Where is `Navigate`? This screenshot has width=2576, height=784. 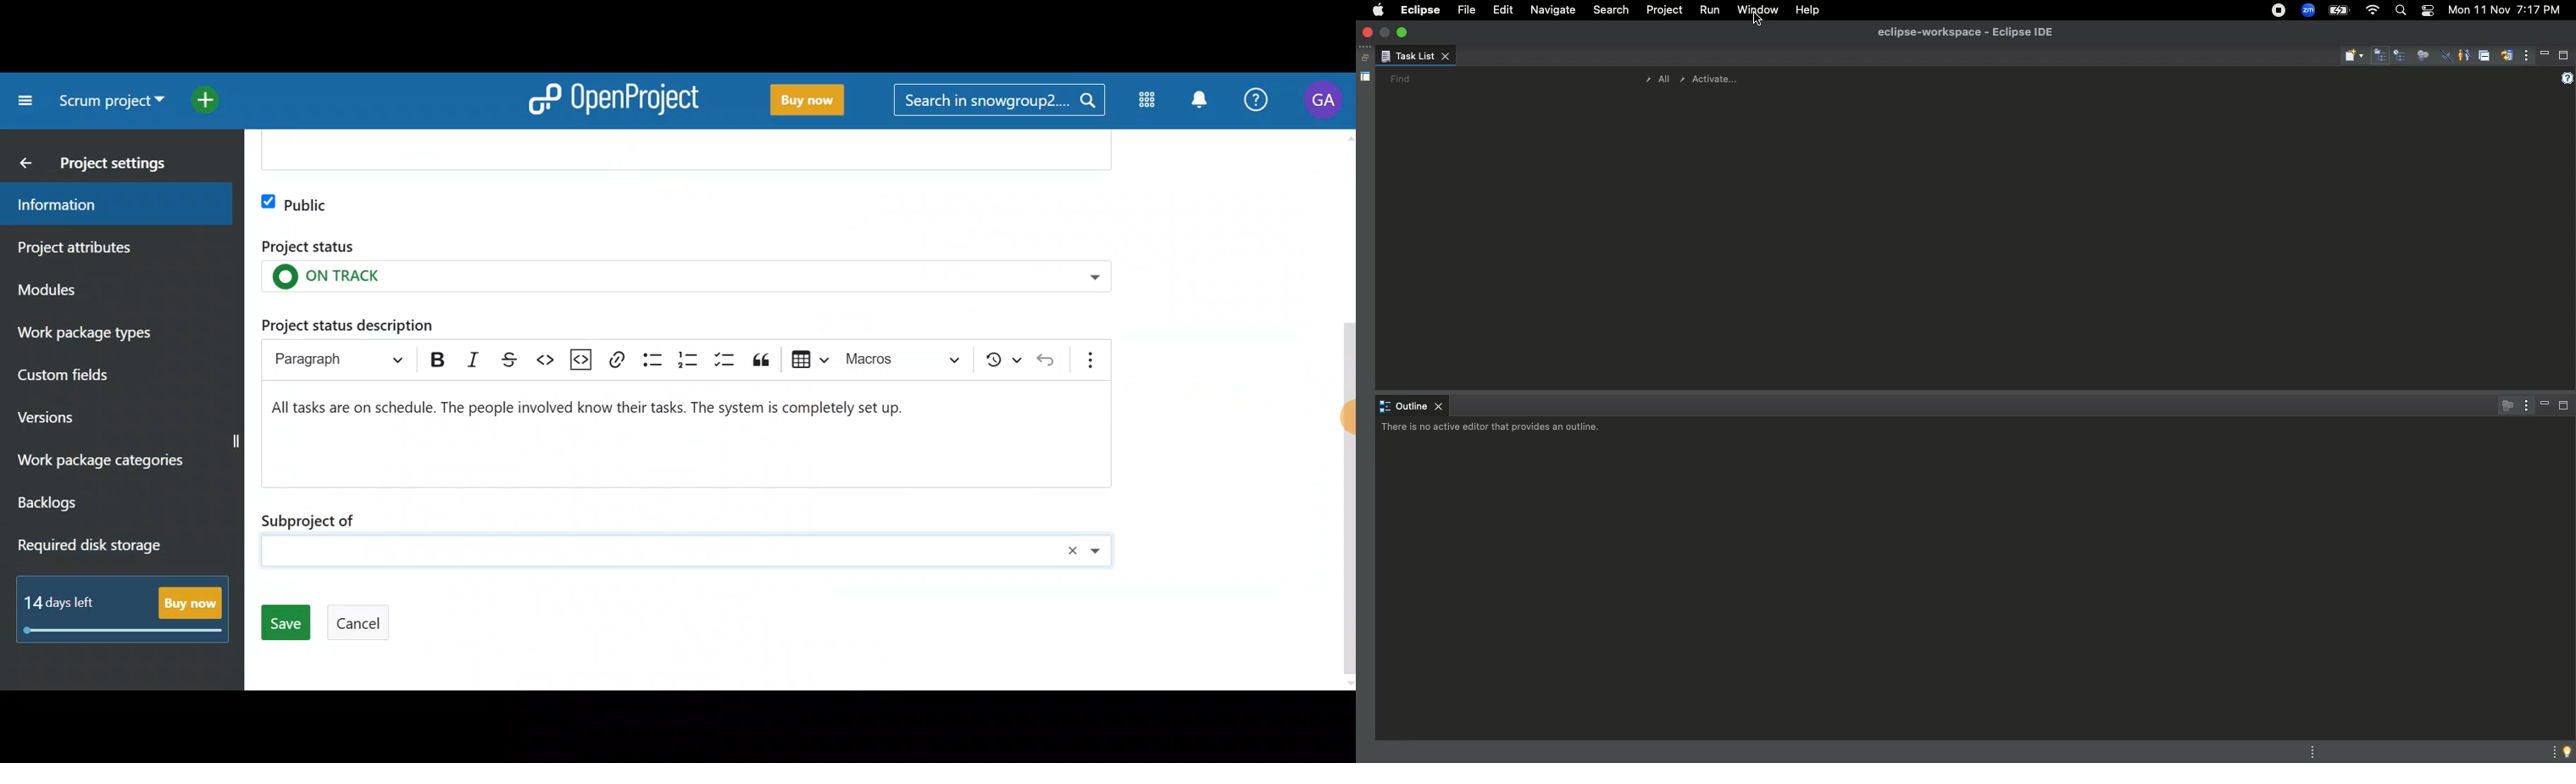 Navigate is located at coordinates (1553, 12).